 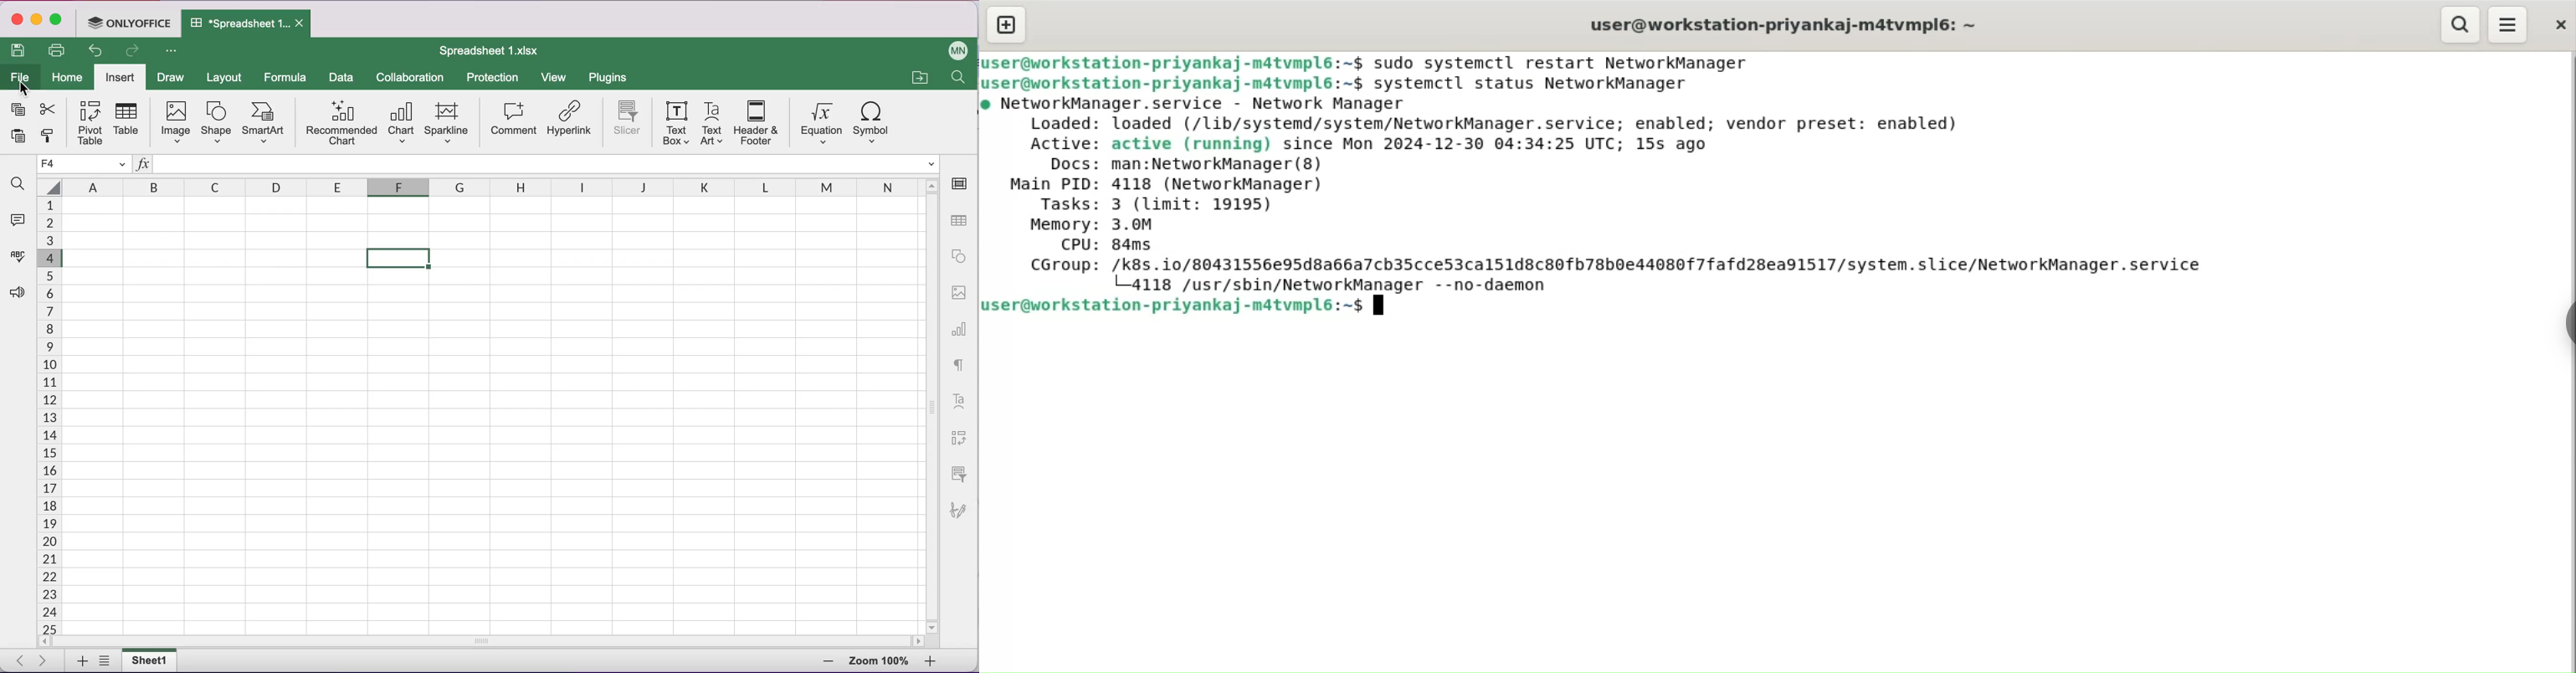 What do you see at coordinates (170, 76) in the screenshot?
I see `draw` at bounding box center [170, 76].